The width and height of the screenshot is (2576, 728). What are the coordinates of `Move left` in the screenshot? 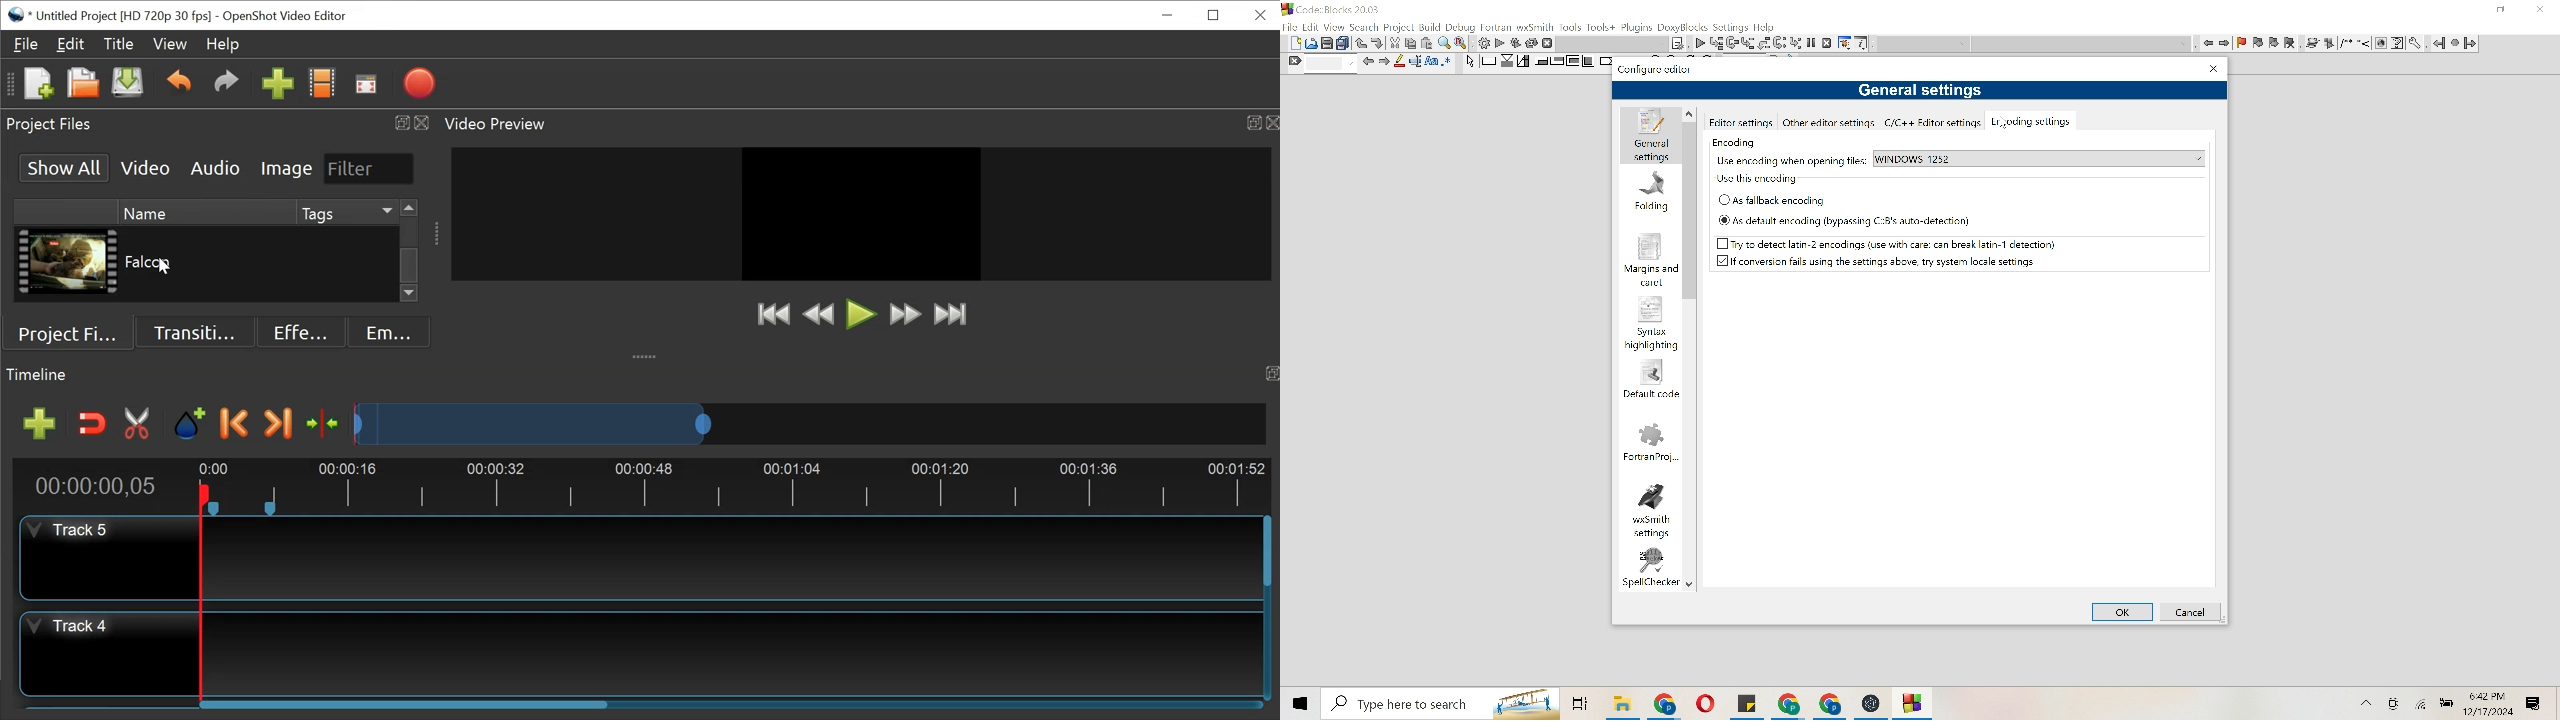 It's located at (1368, 61).